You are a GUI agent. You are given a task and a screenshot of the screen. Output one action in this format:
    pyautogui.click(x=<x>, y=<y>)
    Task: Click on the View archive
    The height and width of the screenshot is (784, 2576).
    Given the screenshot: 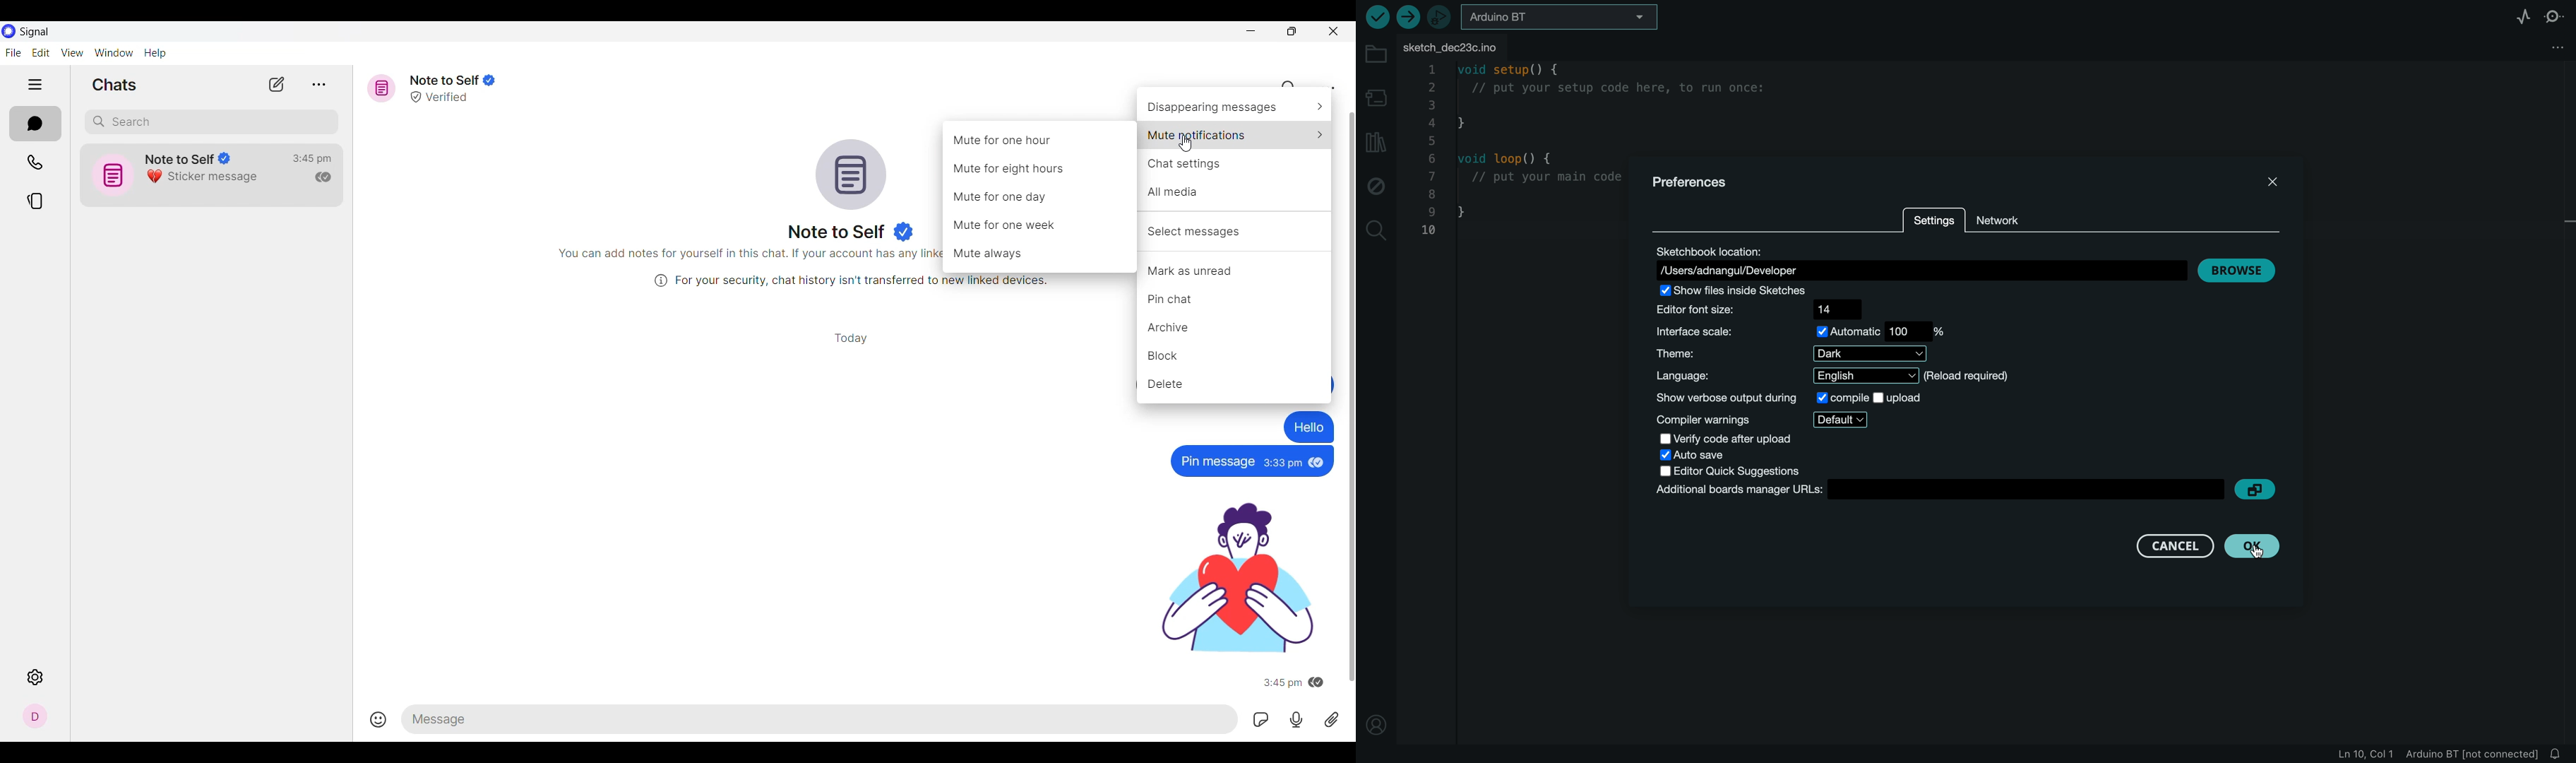 What is the action you would take?
    pyautogui.click(x=318, y=85)
    